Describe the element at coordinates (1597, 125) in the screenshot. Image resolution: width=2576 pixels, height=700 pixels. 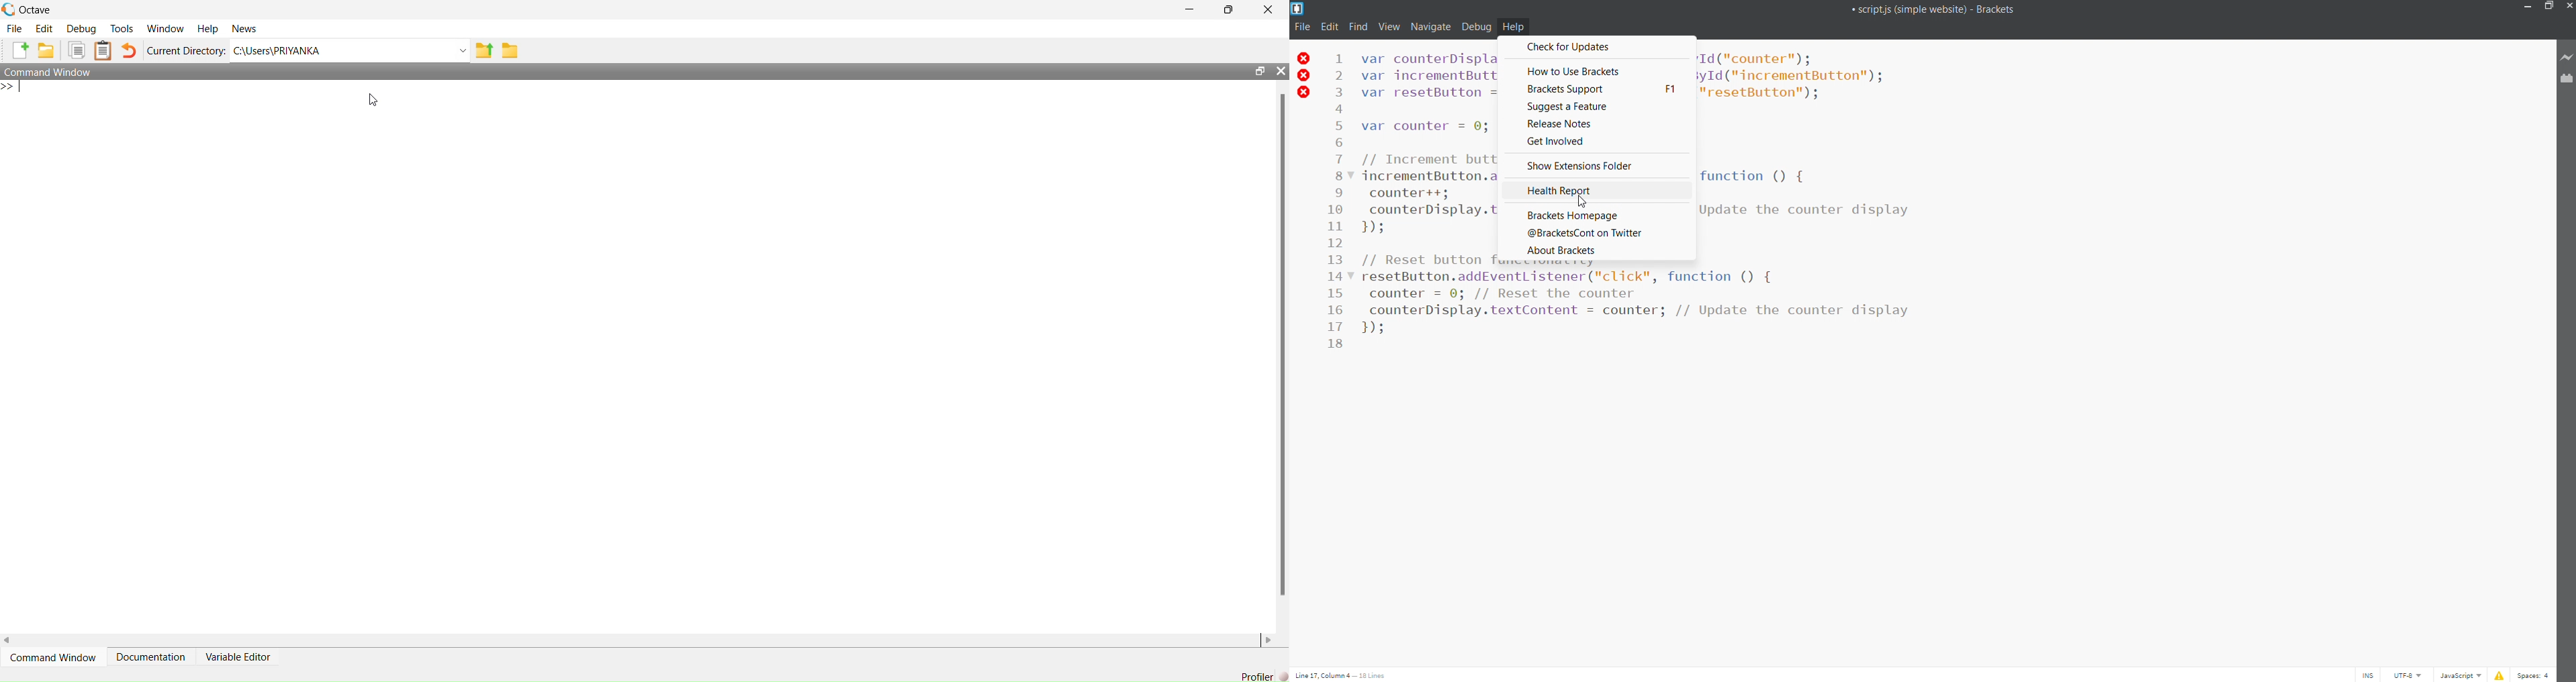
I see `release notes` at that location.